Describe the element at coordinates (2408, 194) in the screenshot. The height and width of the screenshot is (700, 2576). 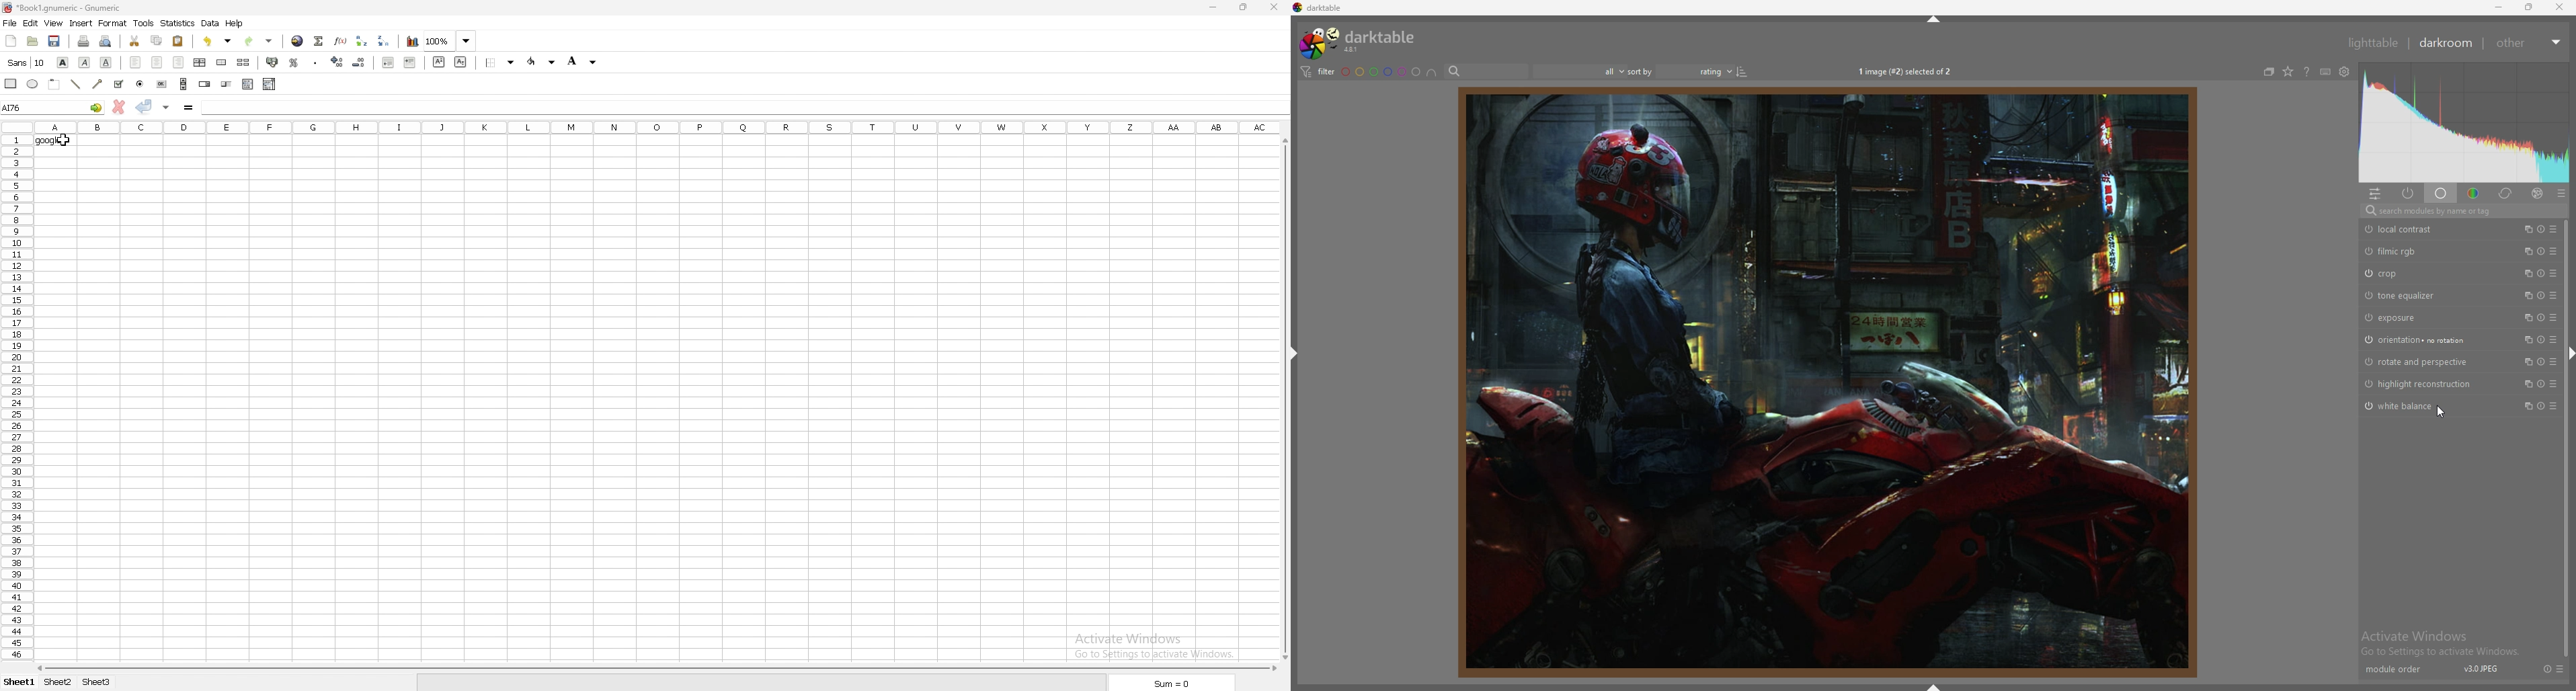
I see `show only active modules` at that location.